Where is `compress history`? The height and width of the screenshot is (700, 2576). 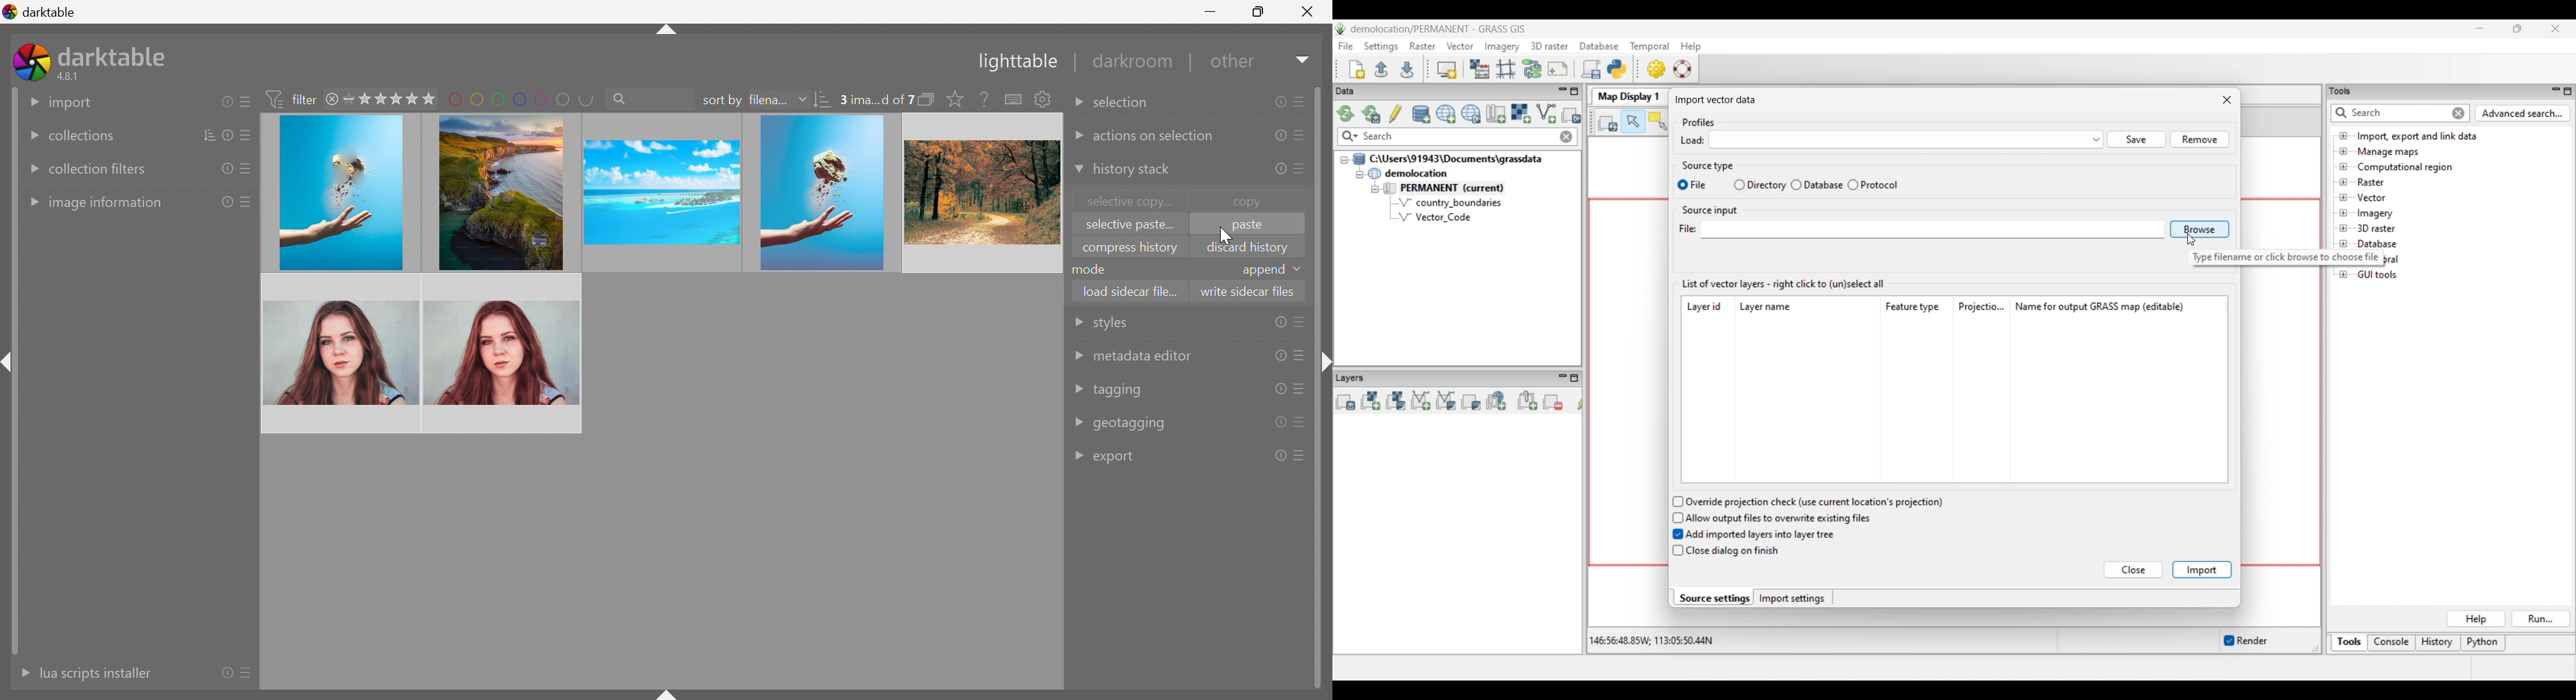 compress history is located at coordinates (1130, 249).